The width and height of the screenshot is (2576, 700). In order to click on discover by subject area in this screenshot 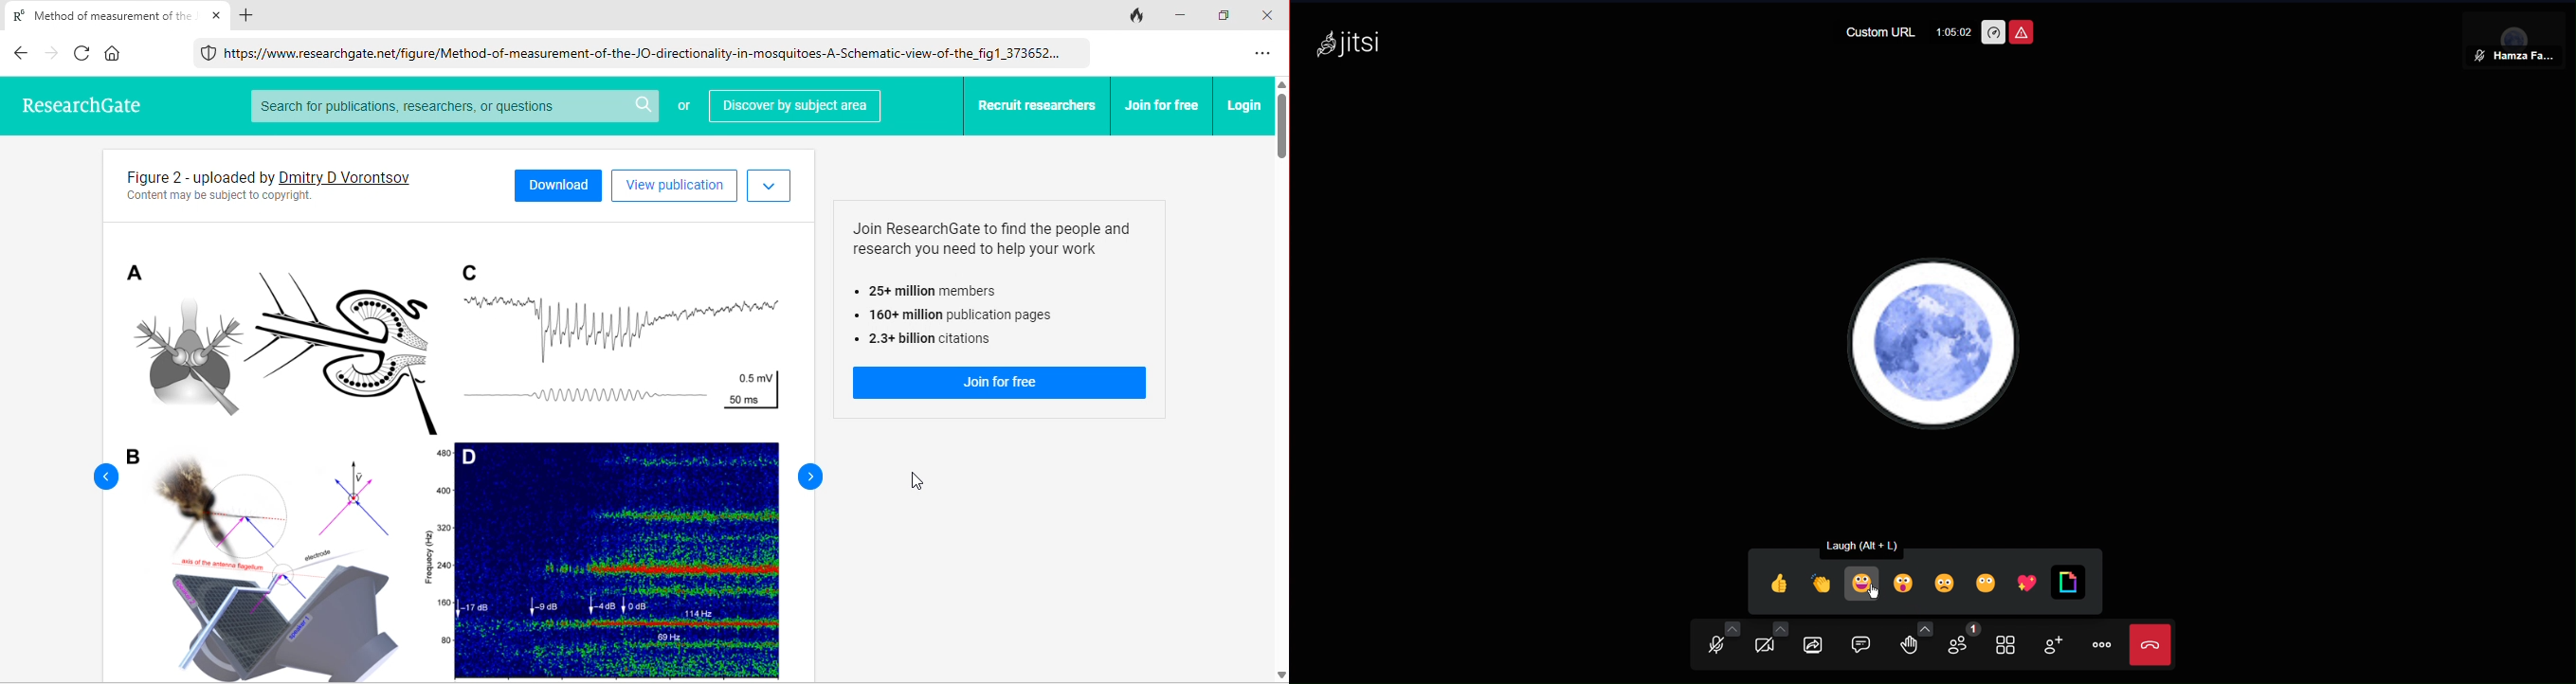, I will do `click(796, 105)`.